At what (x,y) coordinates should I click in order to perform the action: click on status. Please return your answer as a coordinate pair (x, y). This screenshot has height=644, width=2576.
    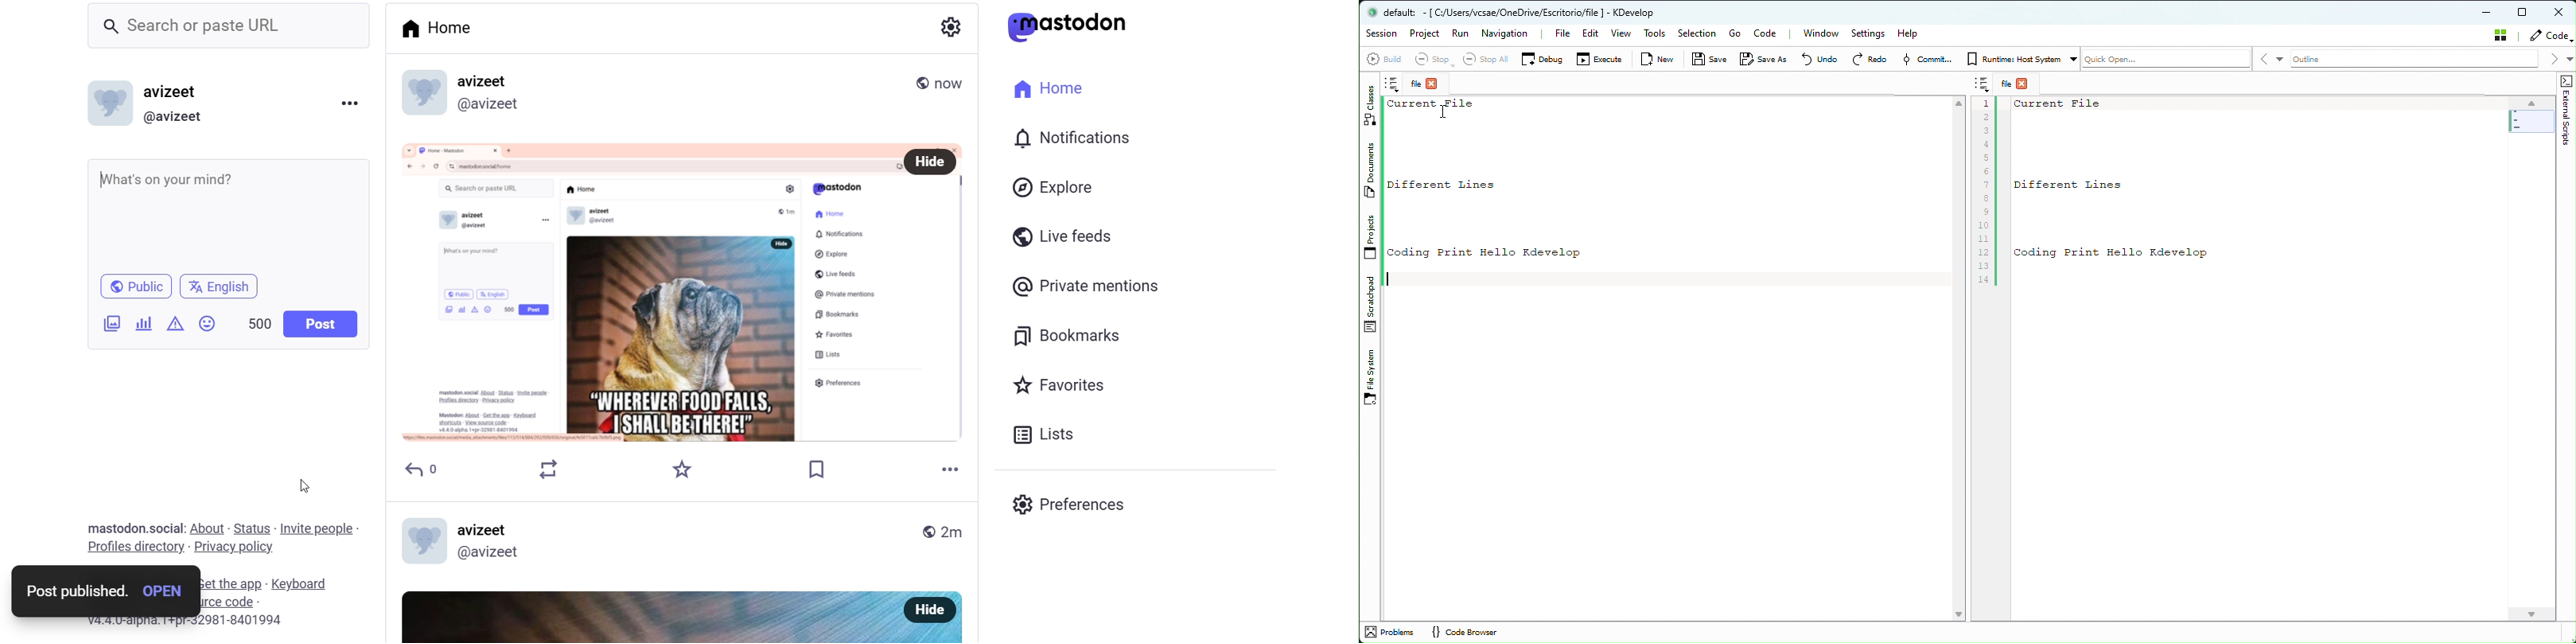
    Looking at the image, I should click on (250, 526).